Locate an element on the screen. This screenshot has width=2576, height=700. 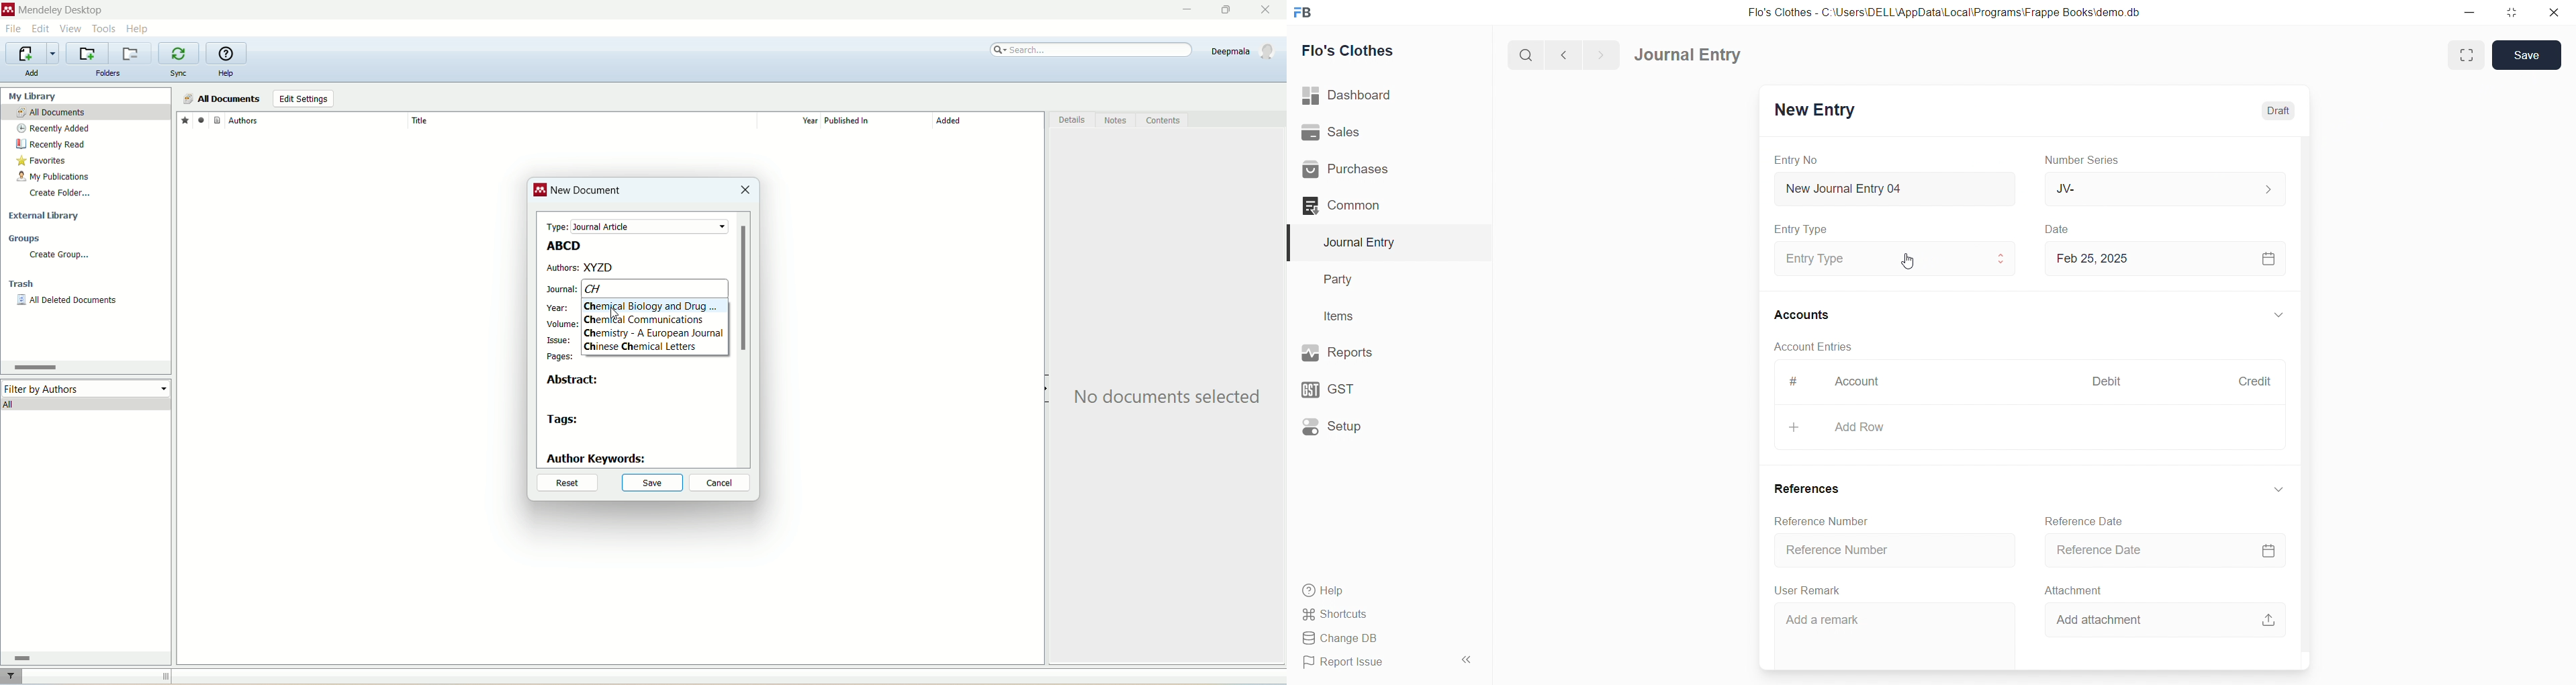
abstract is located at coordinates (577, 379).